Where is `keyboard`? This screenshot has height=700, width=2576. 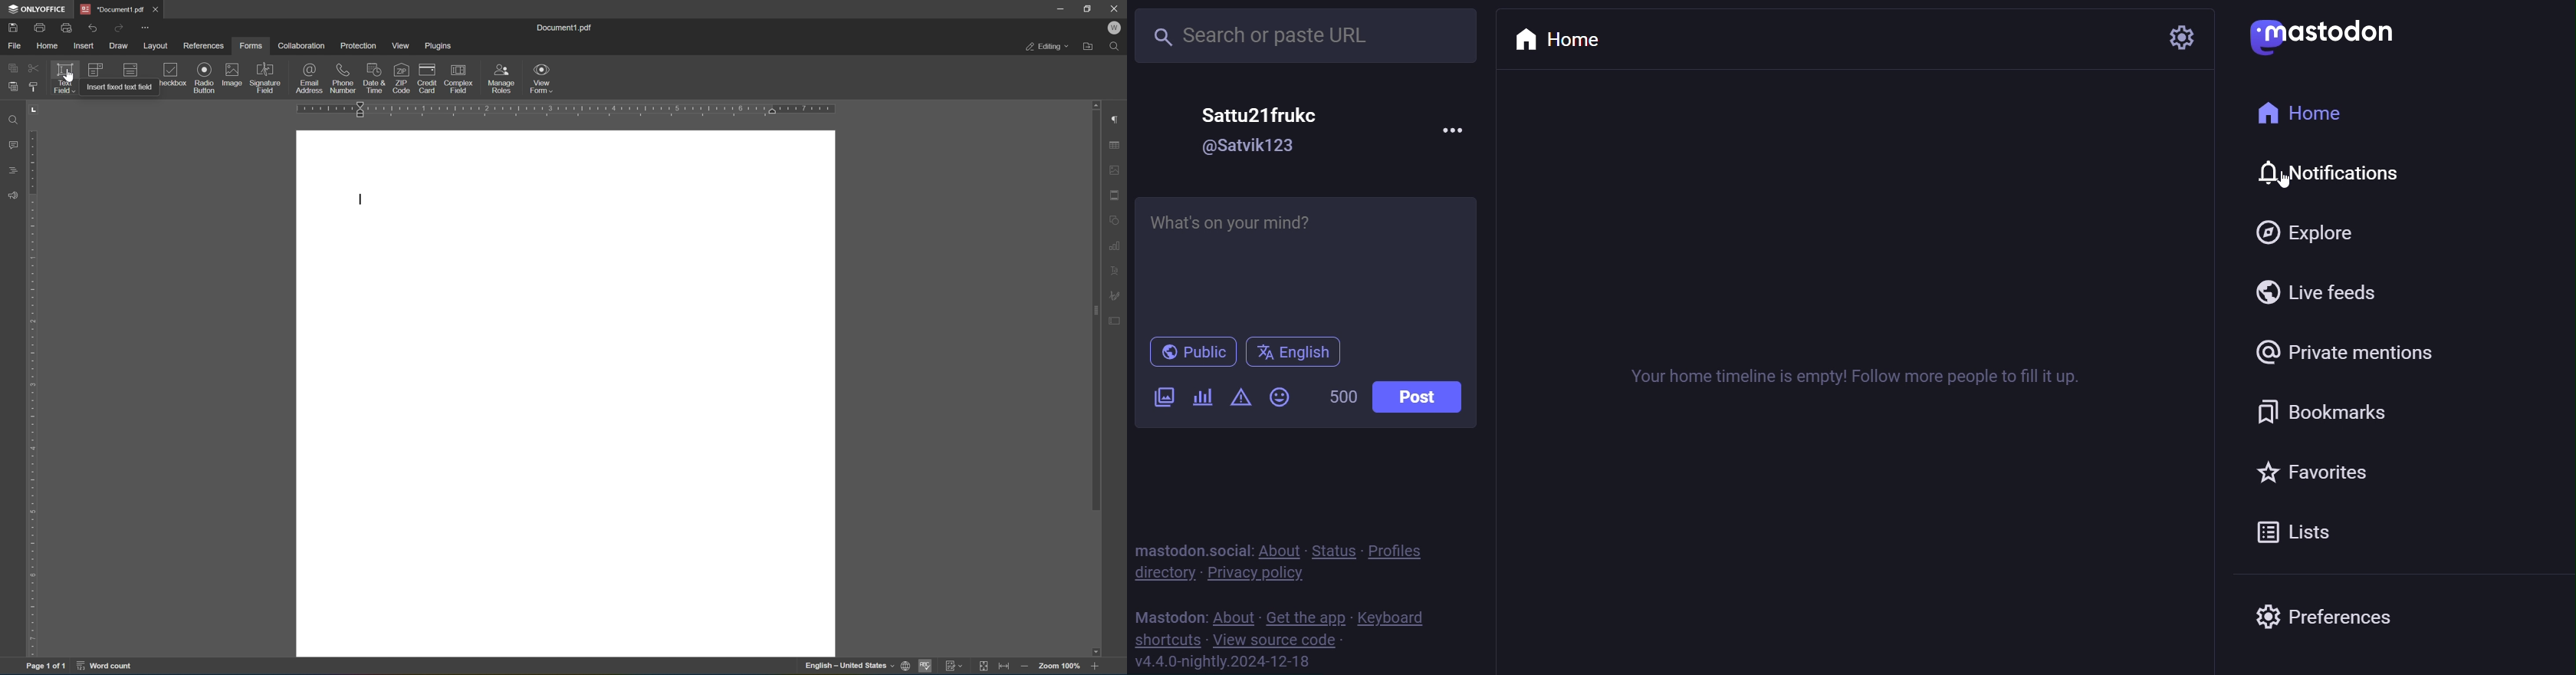
keyboard is located at coordinates (1394, 617).